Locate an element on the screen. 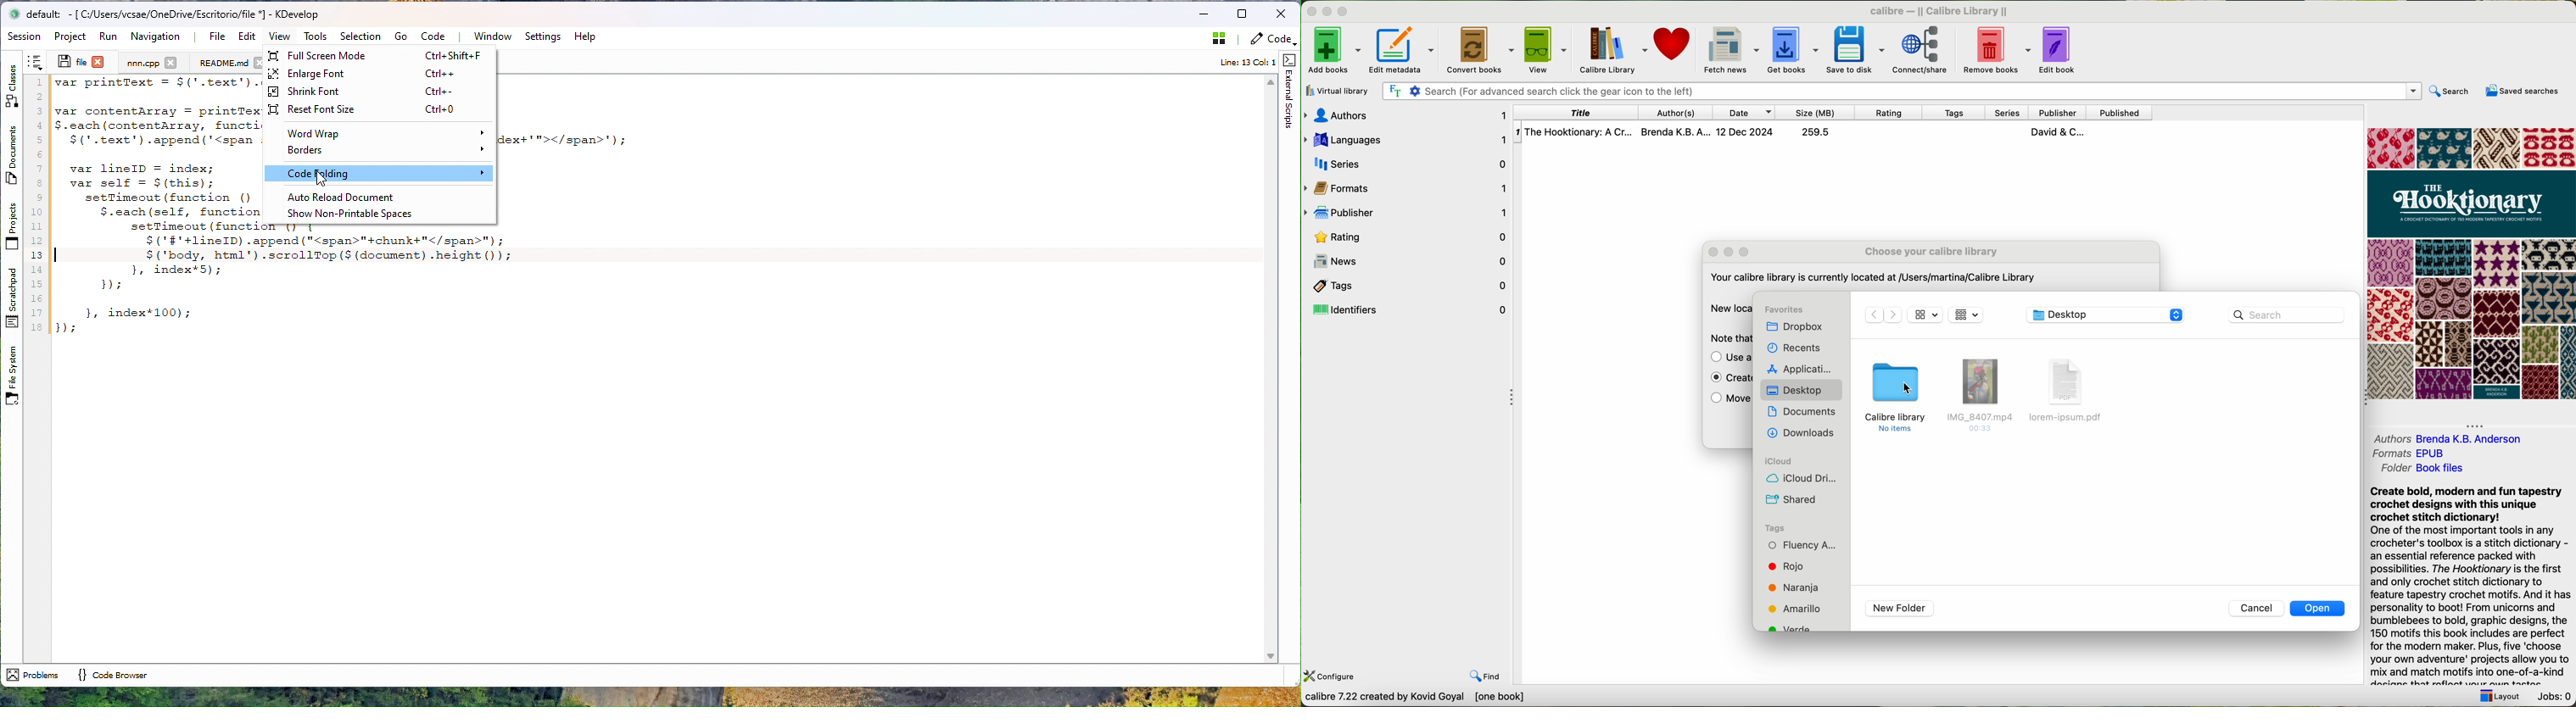 Image resolution: width=2576 pixels, height=728 pixels. get books is located at coordinates (1794, 50).